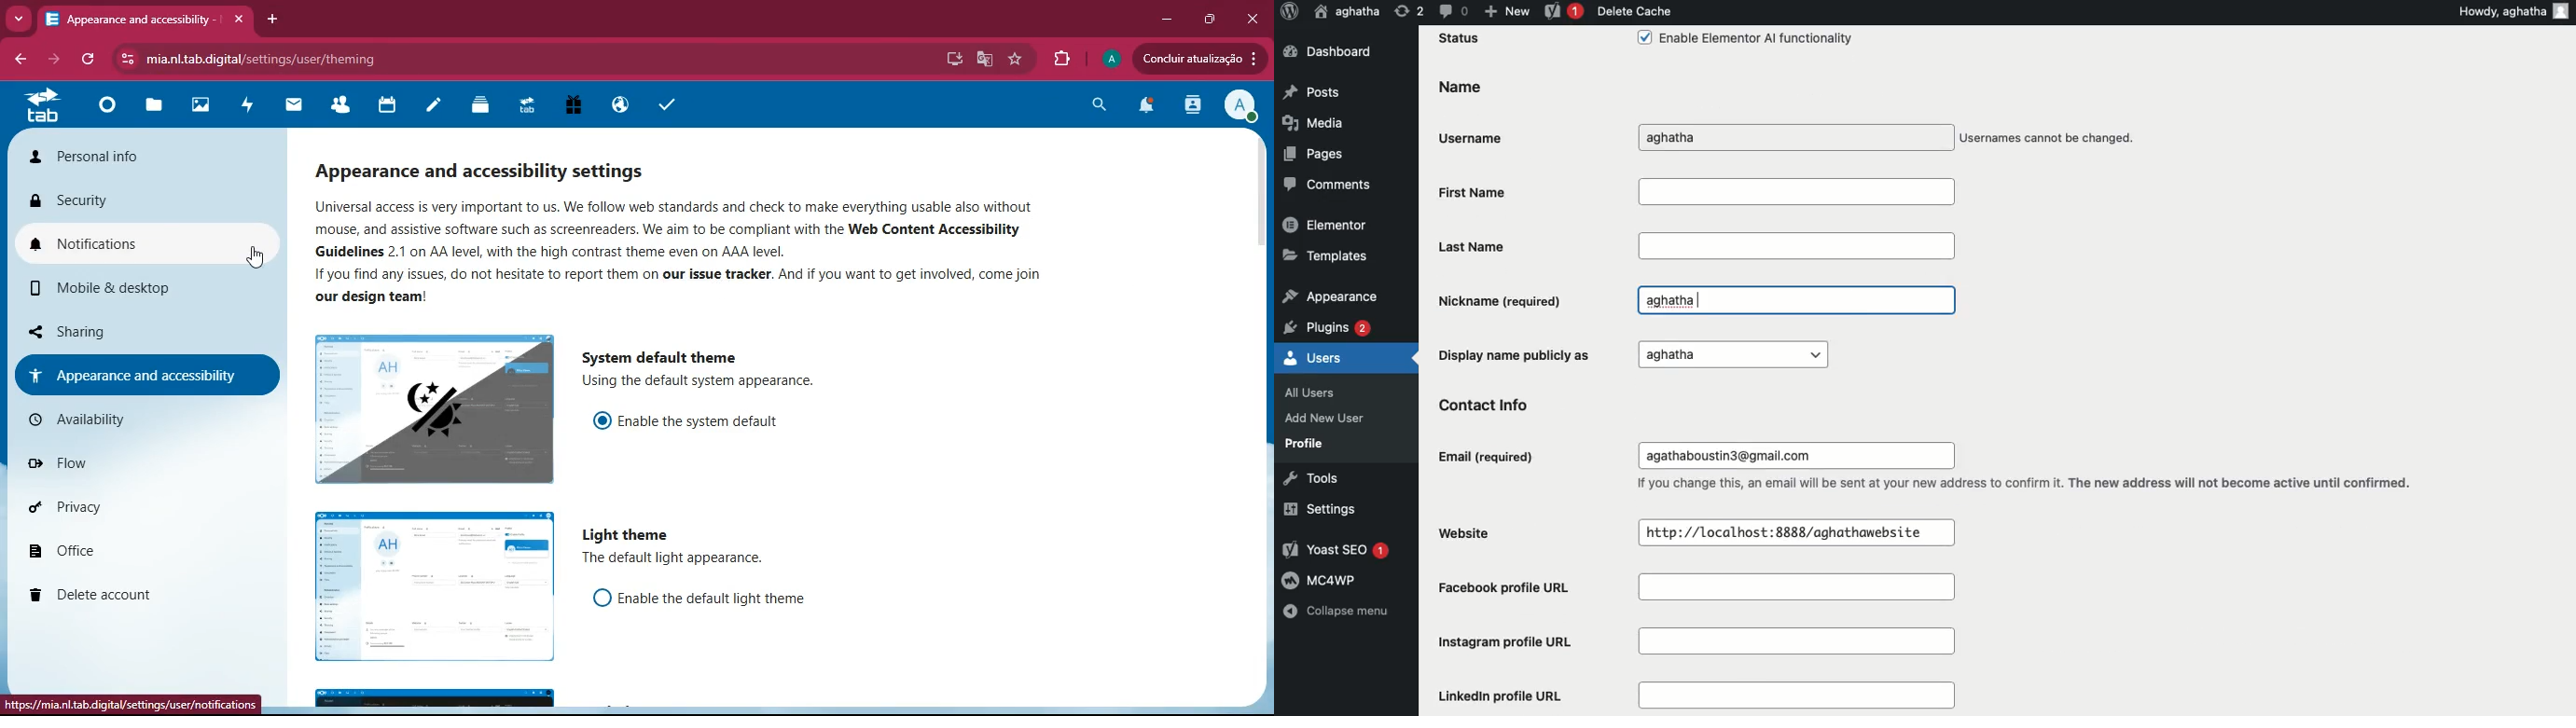 The width and height of the screenshot is (2576, 728). Describe the element at coordinates (207, 107) in the screenshot. I see `images` at that location.